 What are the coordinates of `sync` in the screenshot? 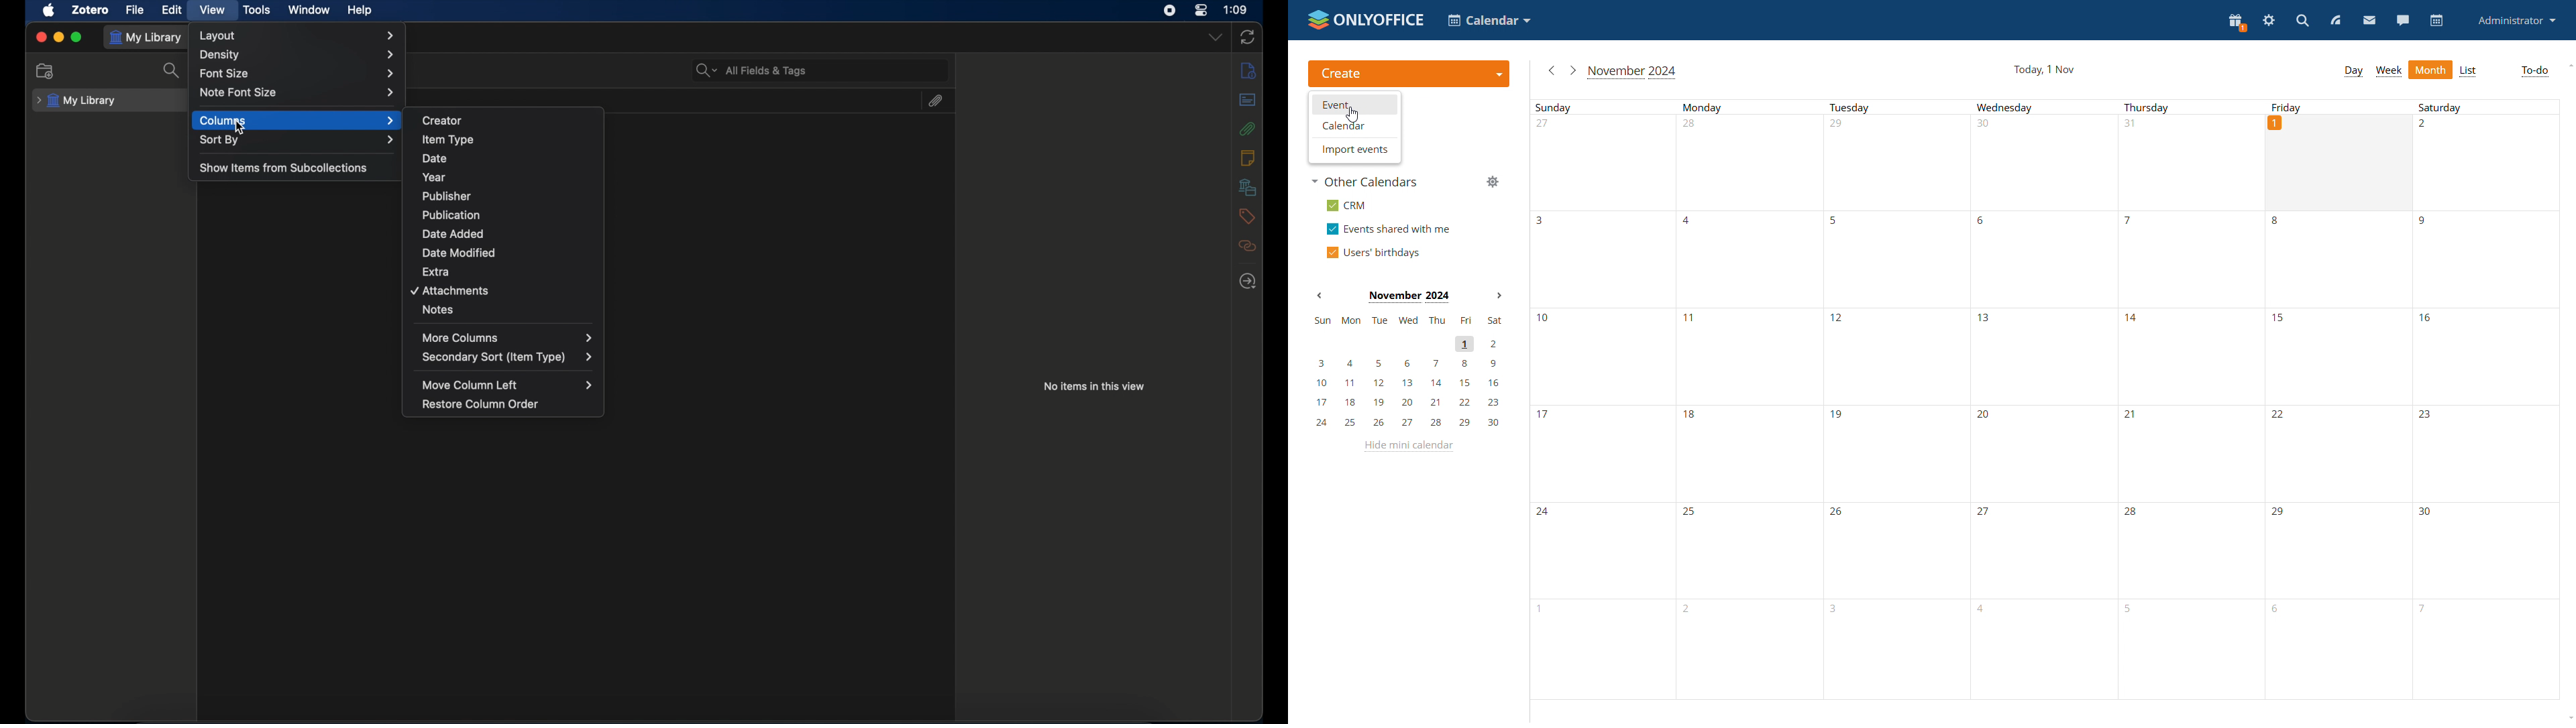 It's located at (1248, 37).